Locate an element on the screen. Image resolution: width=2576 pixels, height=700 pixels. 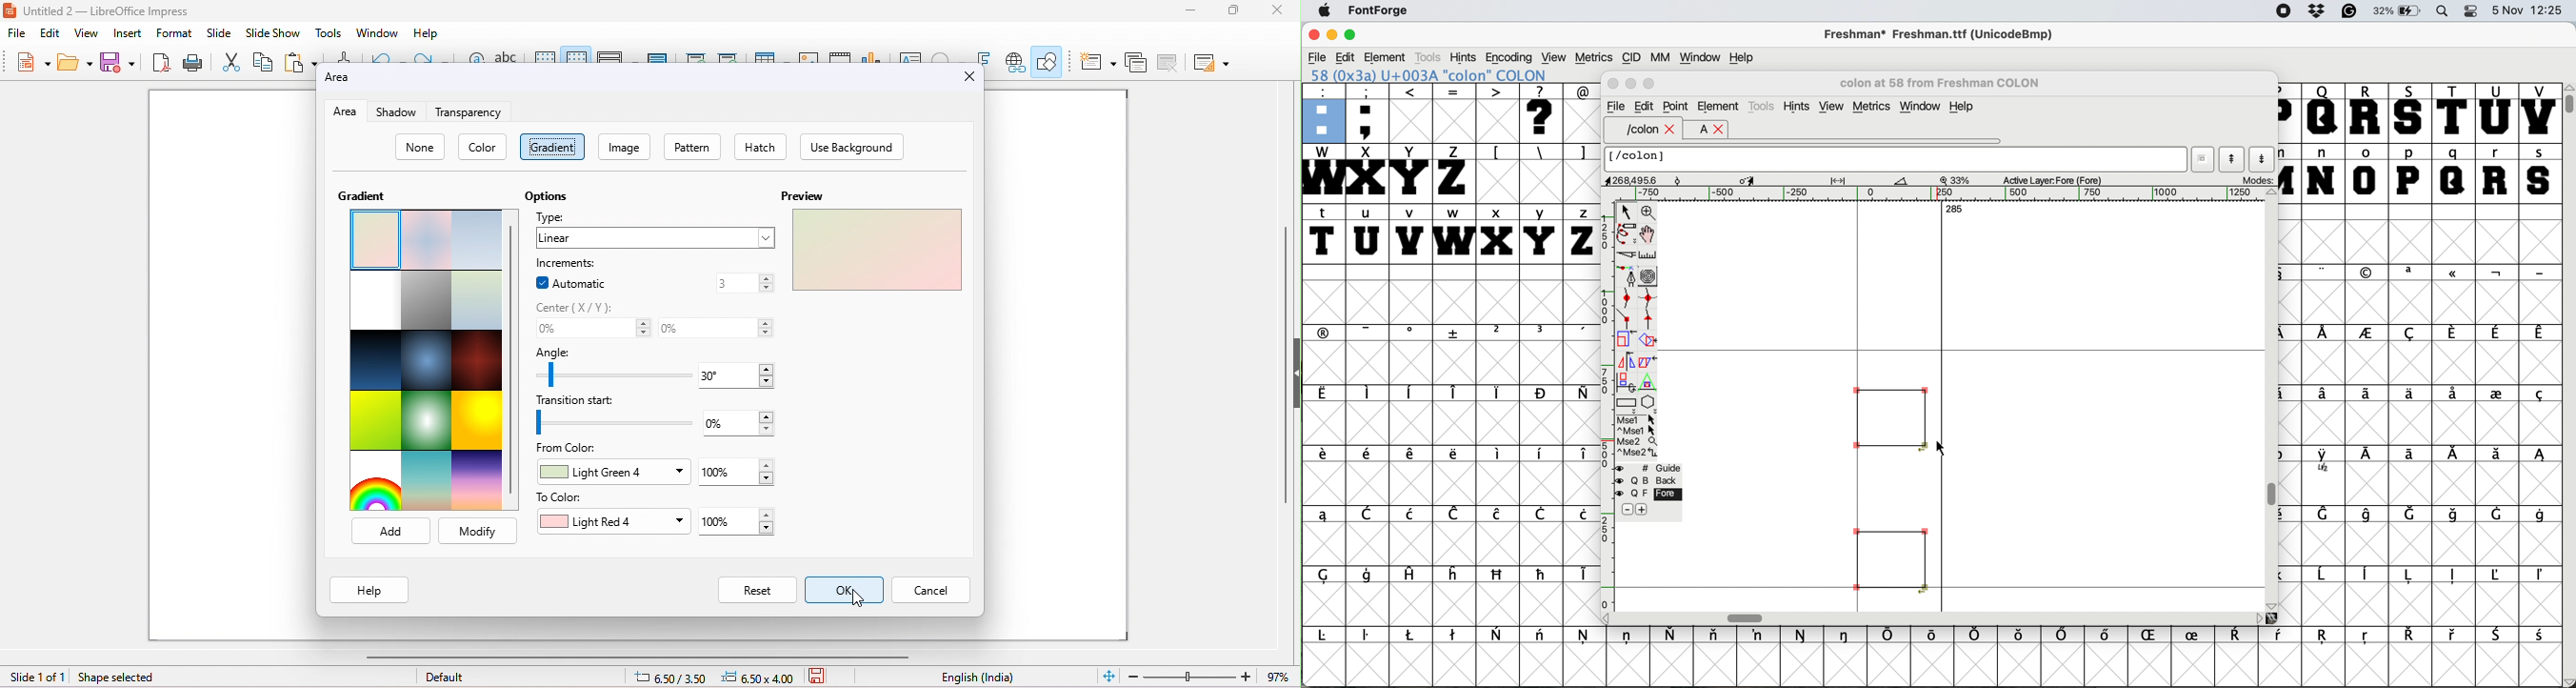
help is located at coordinates (429, 33).